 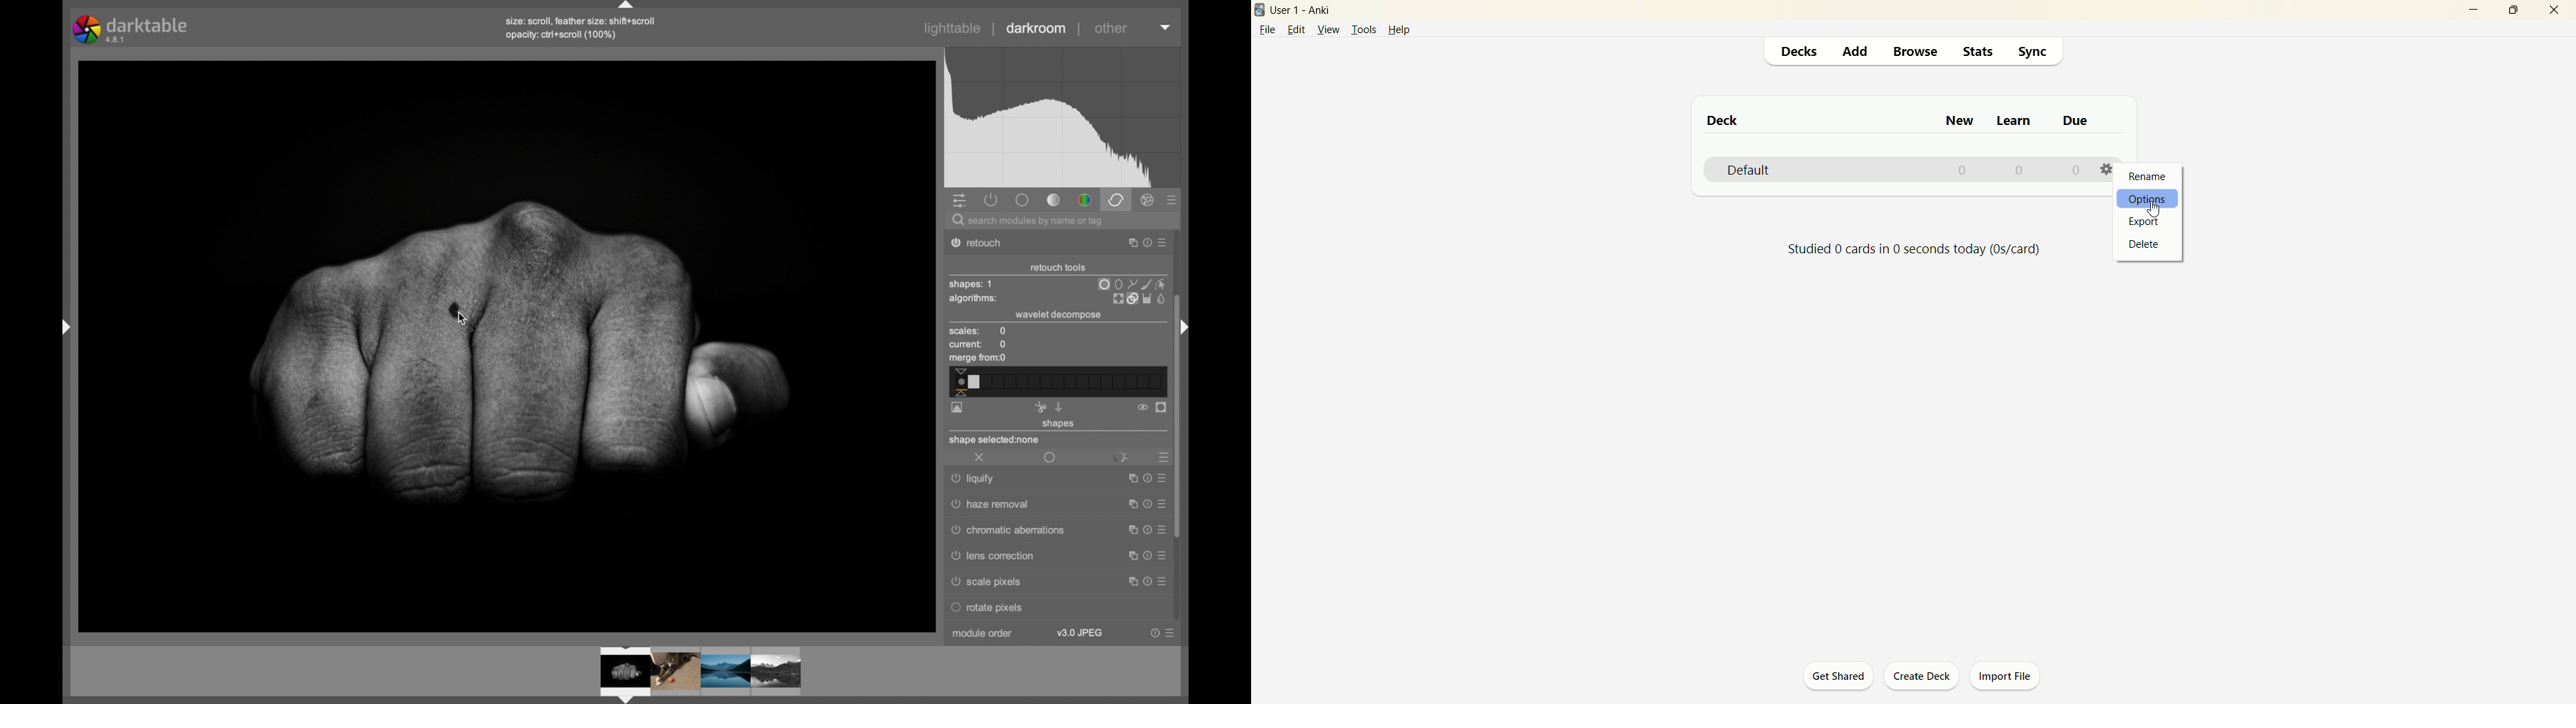 What do you see at coordinates (1080, 633) in the screenshot?
I see `v3.0 JPEG` at bounding box center [1080, 633].